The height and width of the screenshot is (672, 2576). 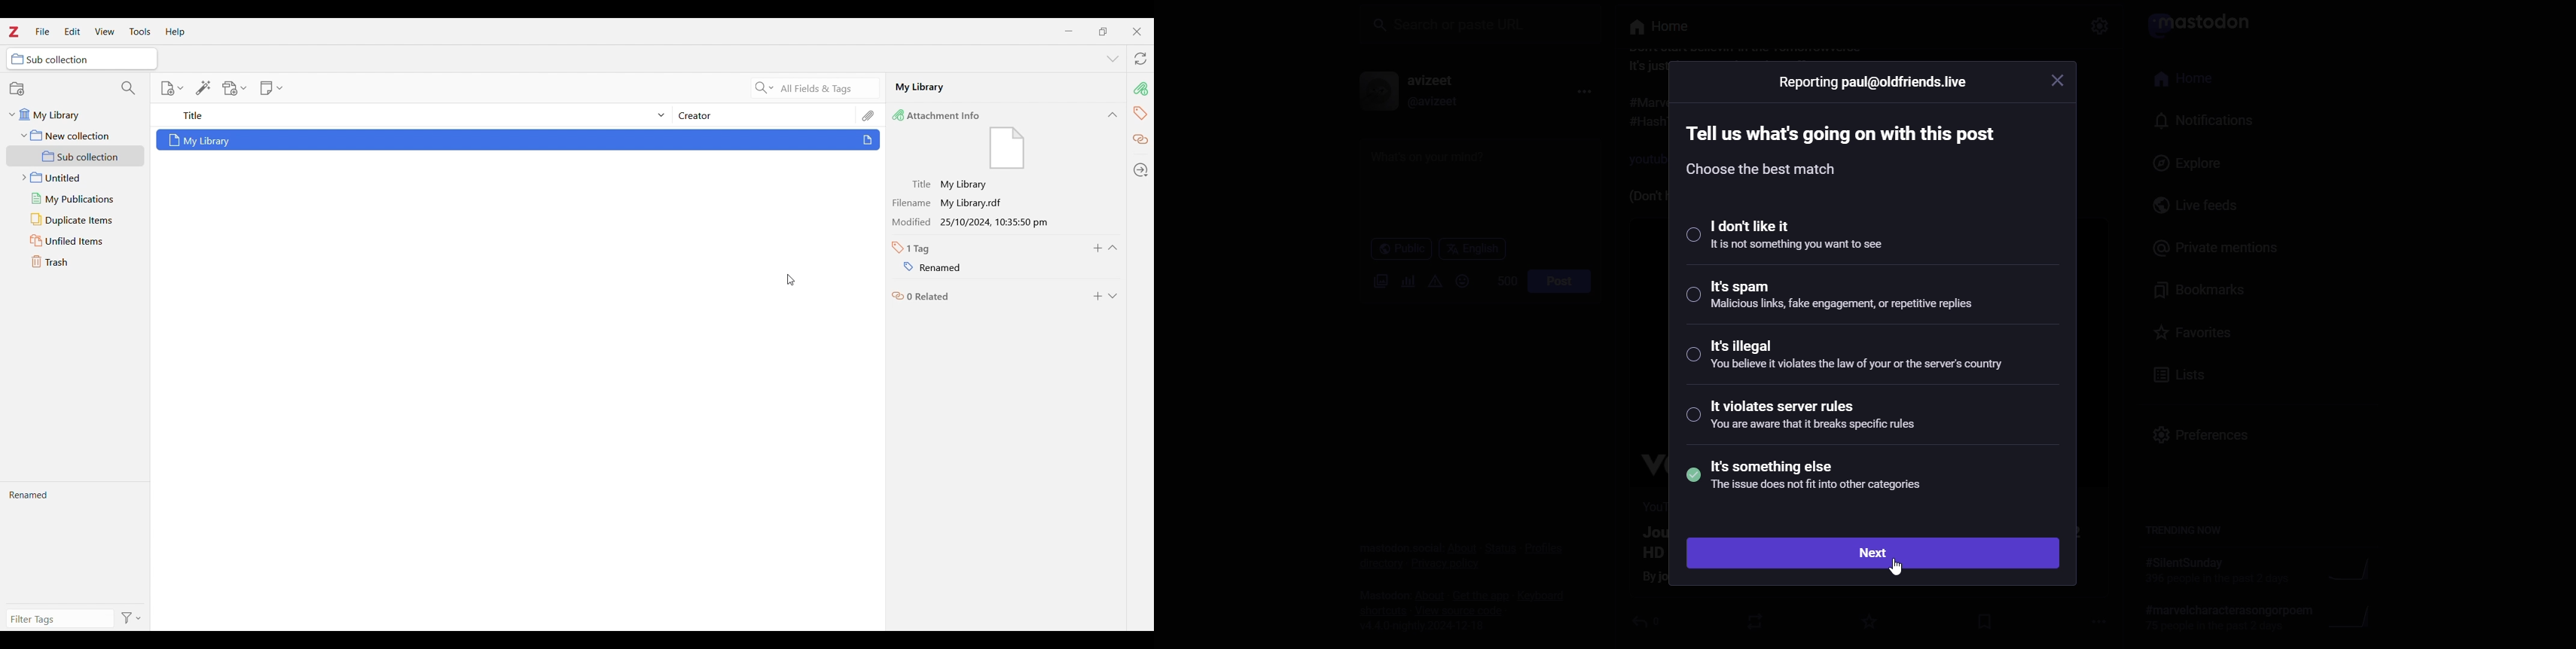 What do you see at coordinates (1069, 31) in the screenshot?
I see `Minimize` at bounding box center [1069, 31].